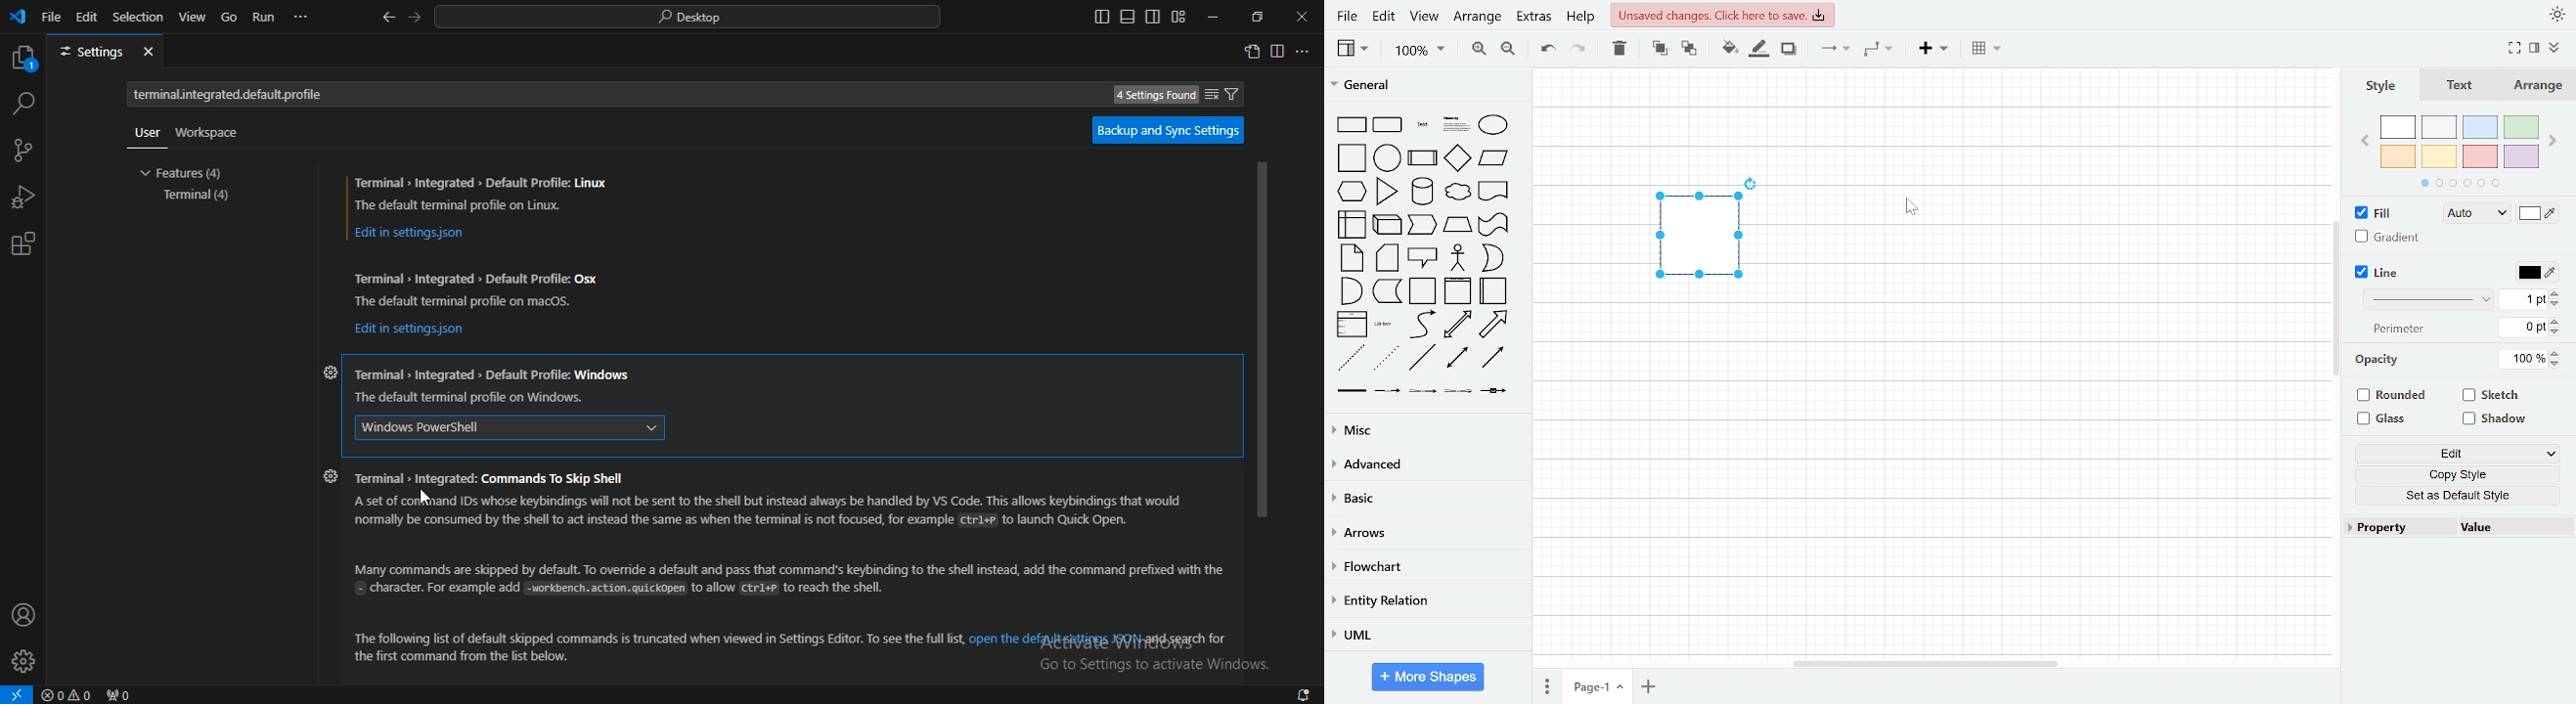 This screenshot has width=2576, height=728. Describe the element at coordinates (2553, 141) in the screenshot. I see `next` at that location.